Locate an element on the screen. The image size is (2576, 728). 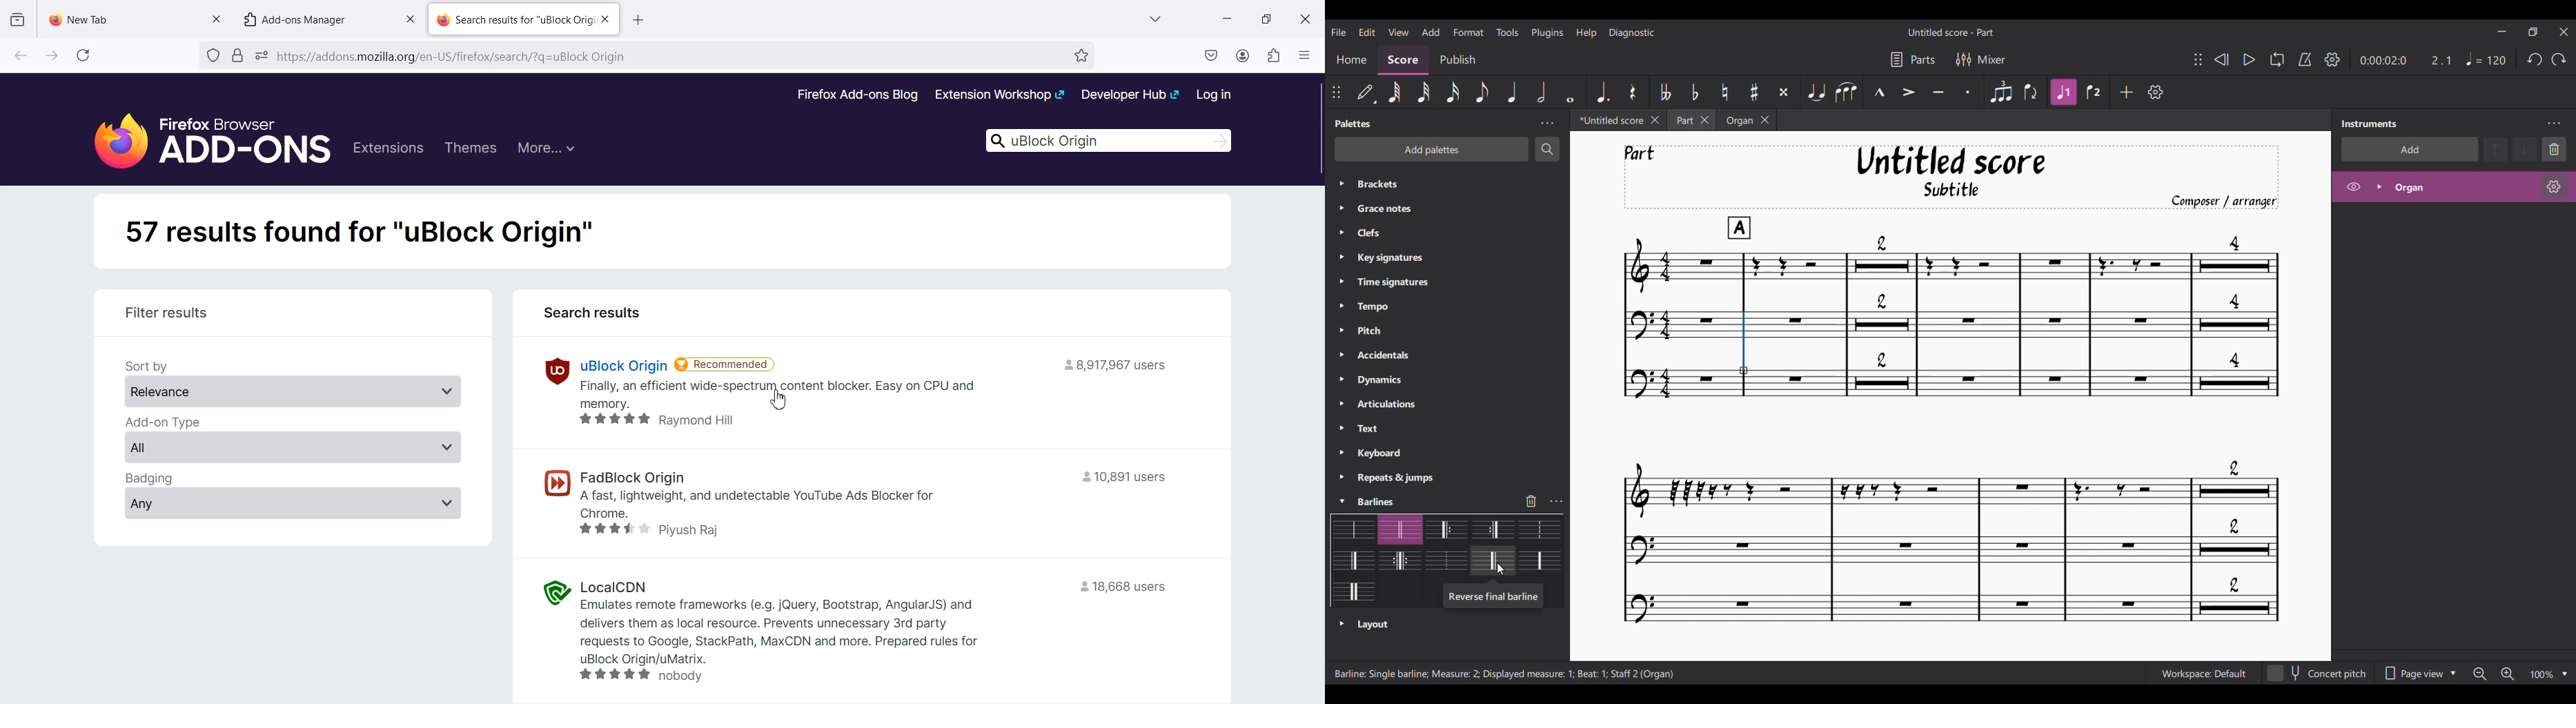
Firefox Browser Add-Ons is located at coordinates (200, 133).